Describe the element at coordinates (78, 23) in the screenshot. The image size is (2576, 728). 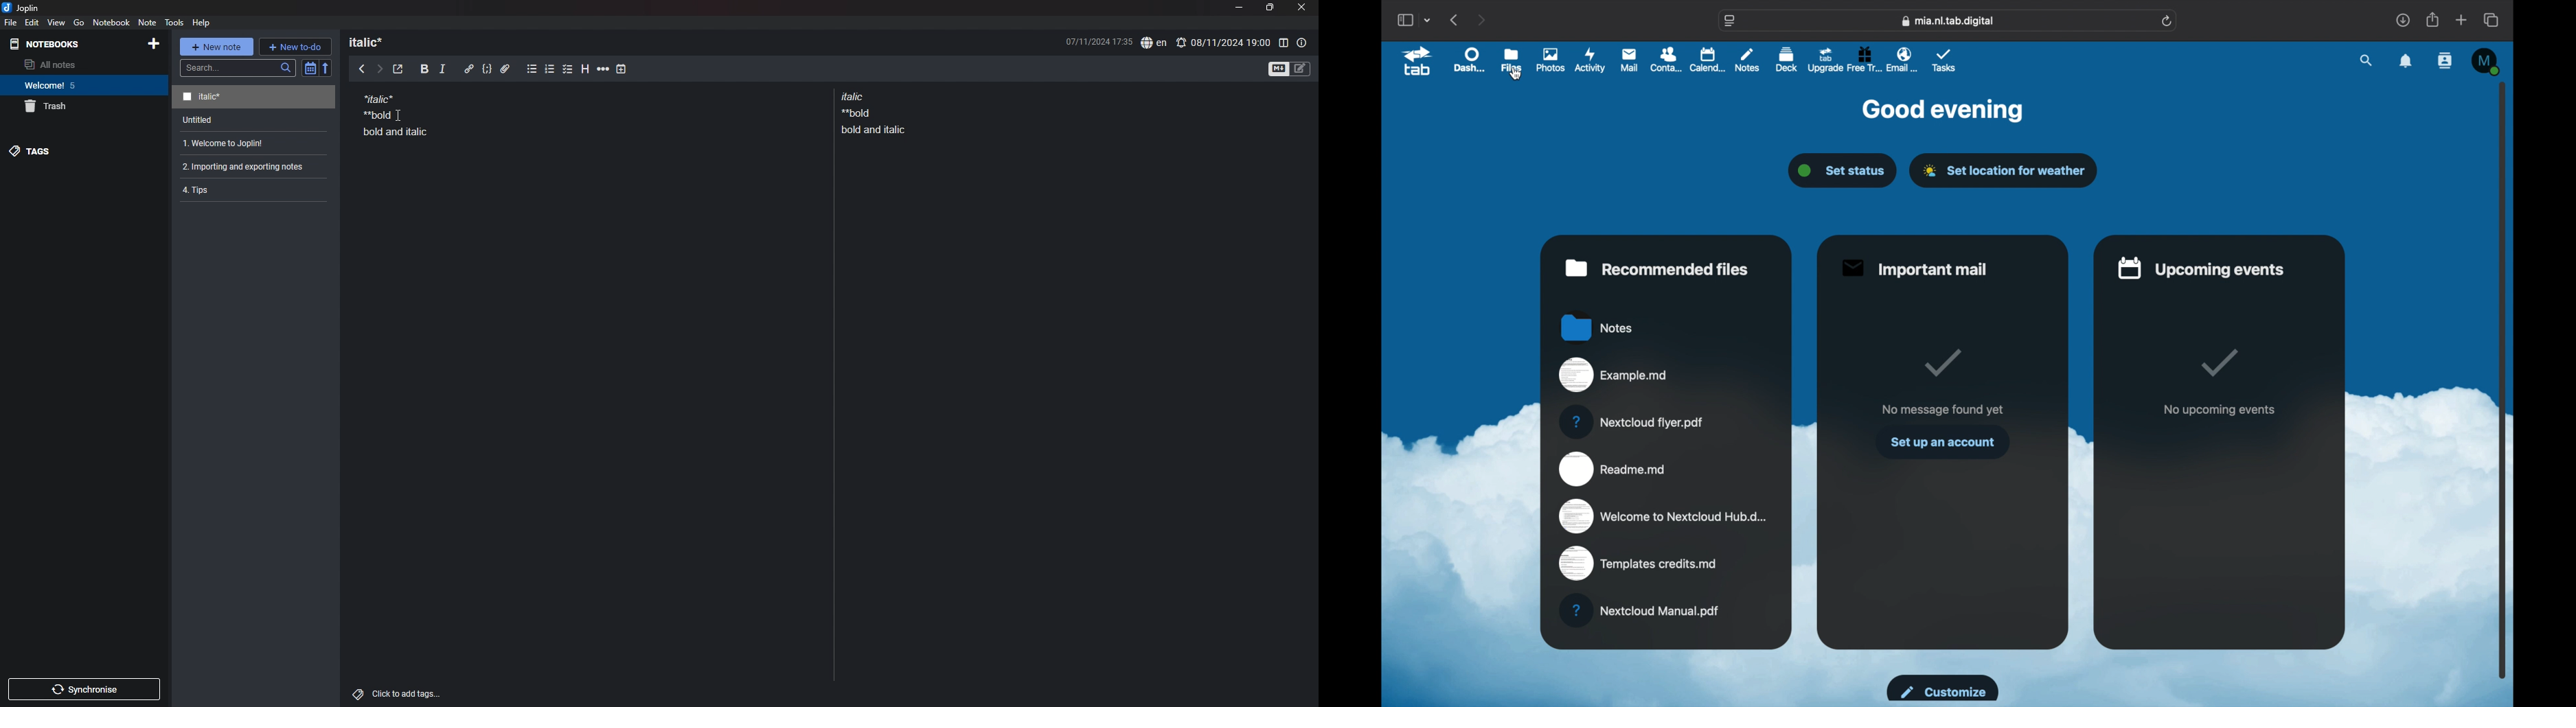
I see `go` at that location.